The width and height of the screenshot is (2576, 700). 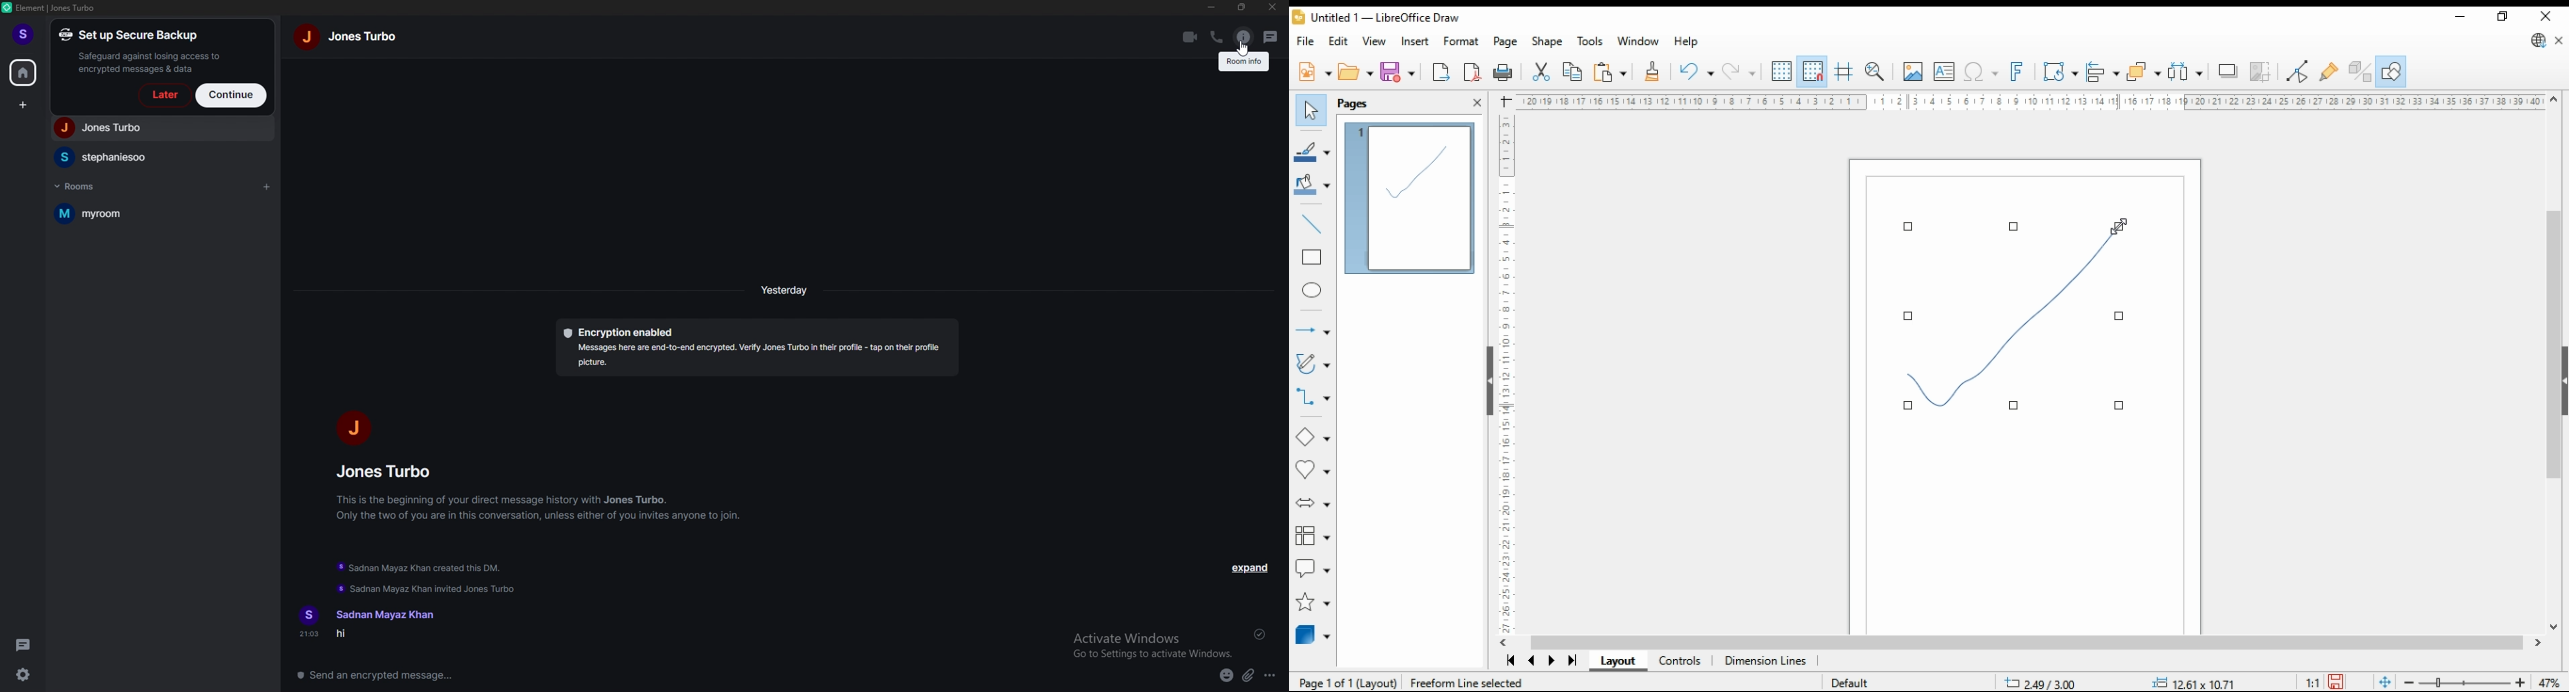 I want to click on attachment, so click(x=1249, y=675).